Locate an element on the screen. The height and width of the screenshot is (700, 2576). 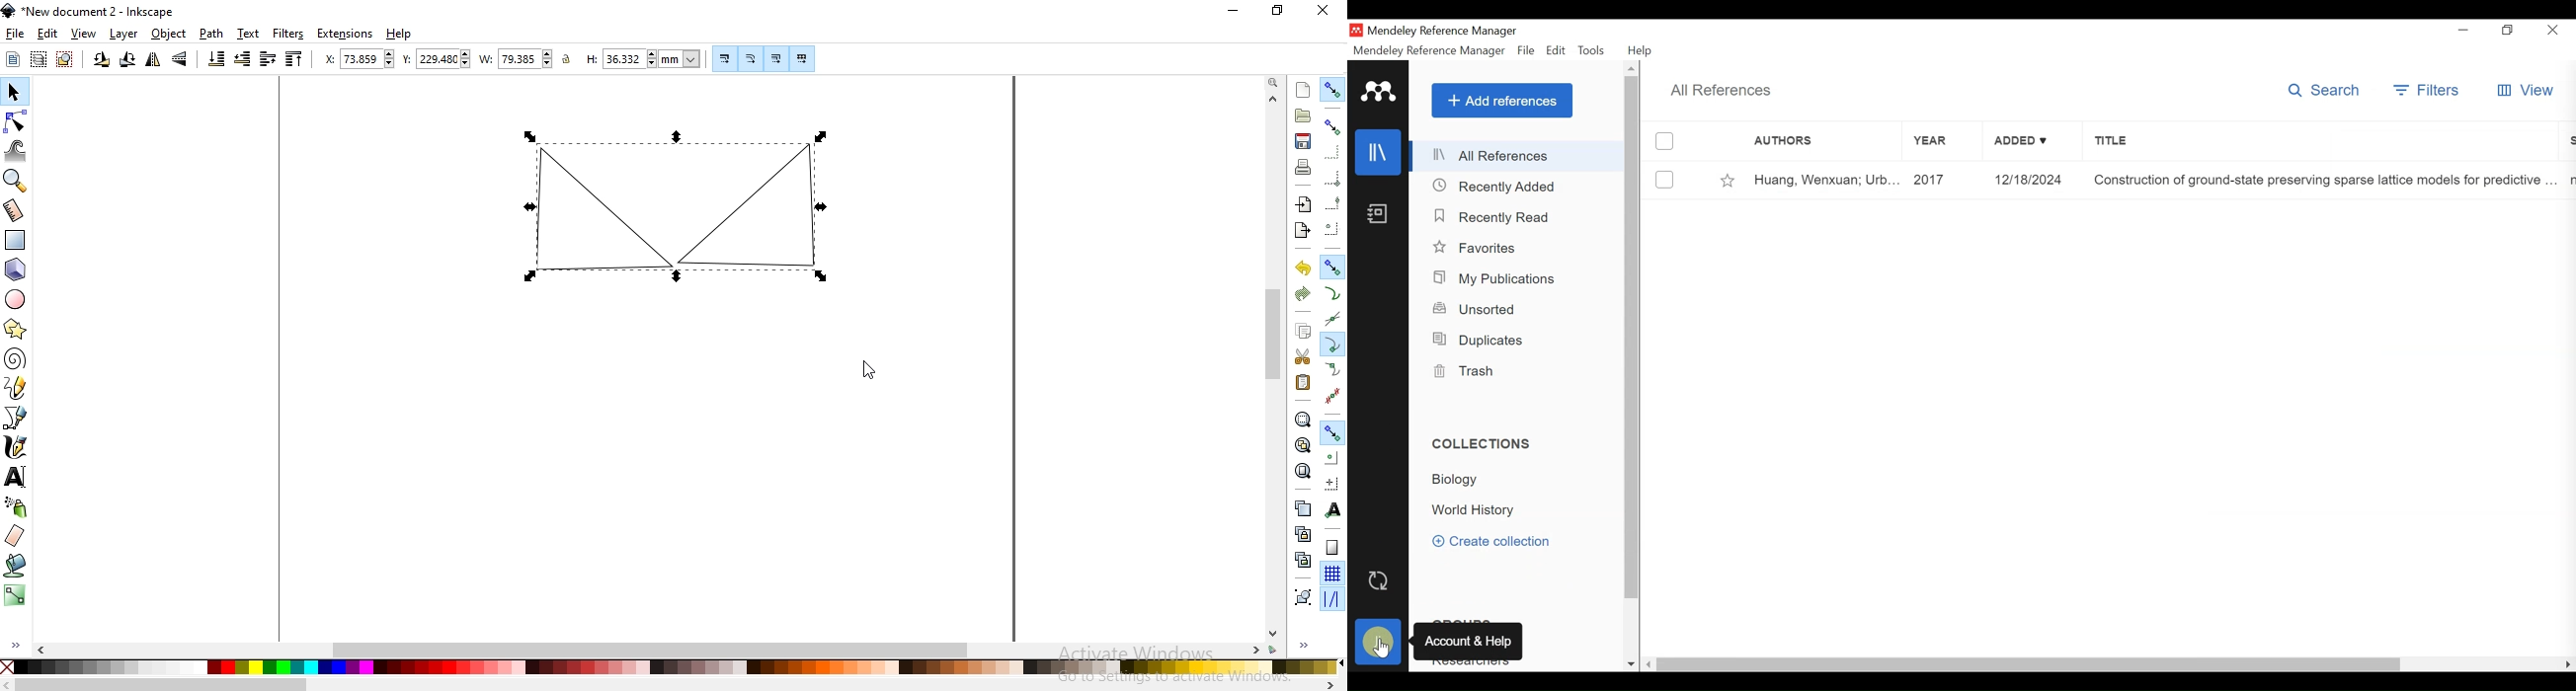
create rectangles or squares is located at coordinates (15, 241).